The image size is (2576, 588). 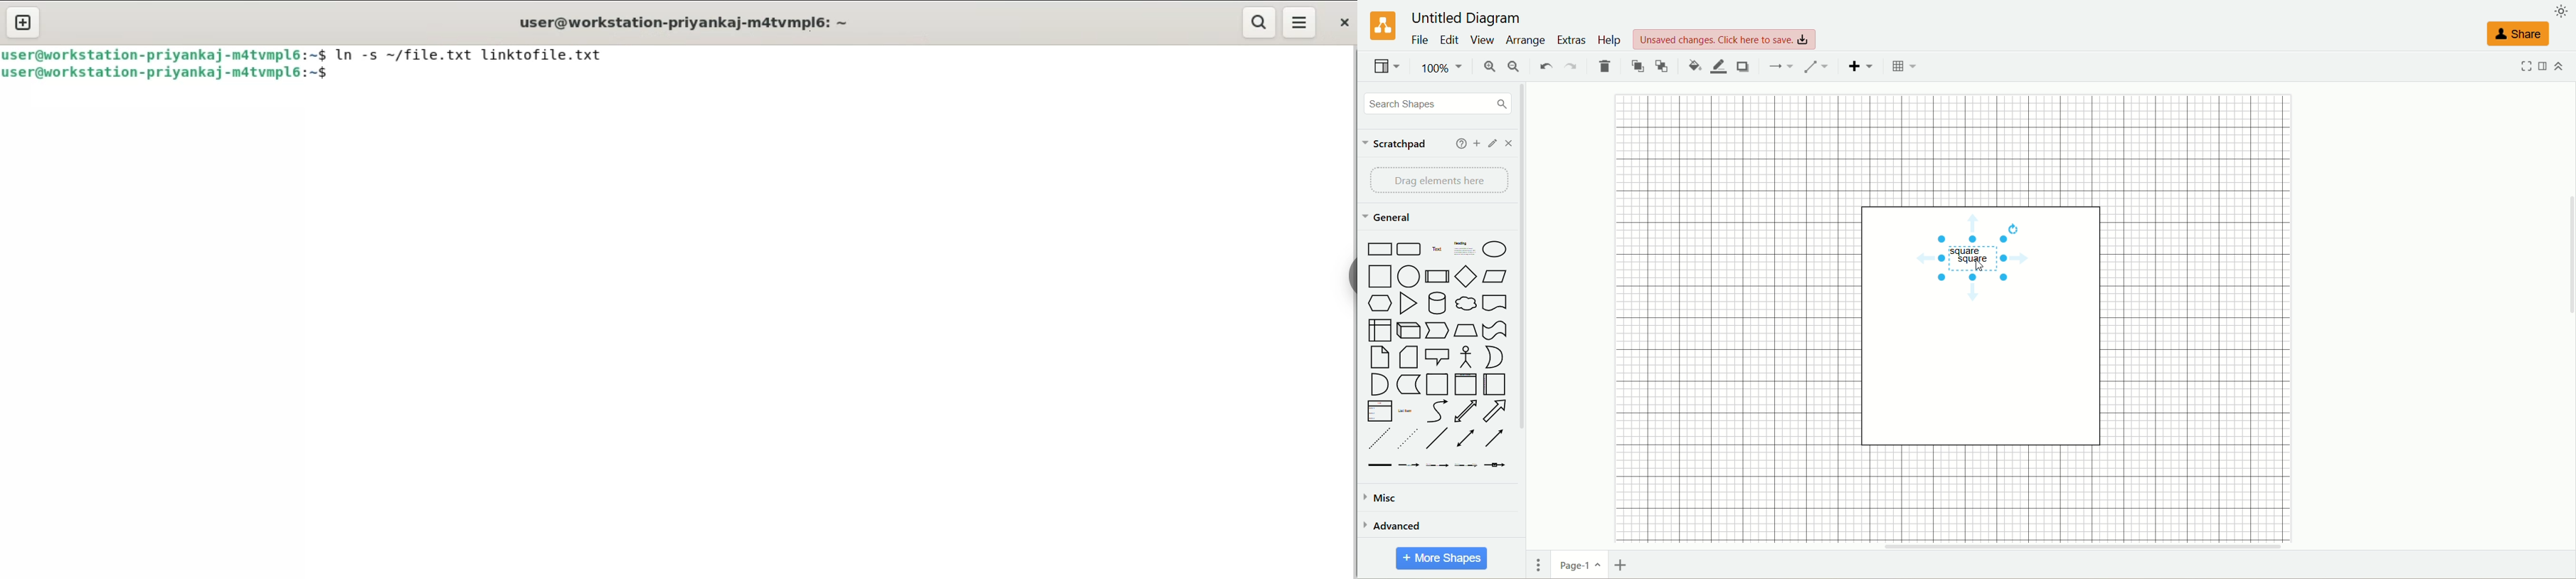 I want to click on page-1, so click(x=1580, y=564).